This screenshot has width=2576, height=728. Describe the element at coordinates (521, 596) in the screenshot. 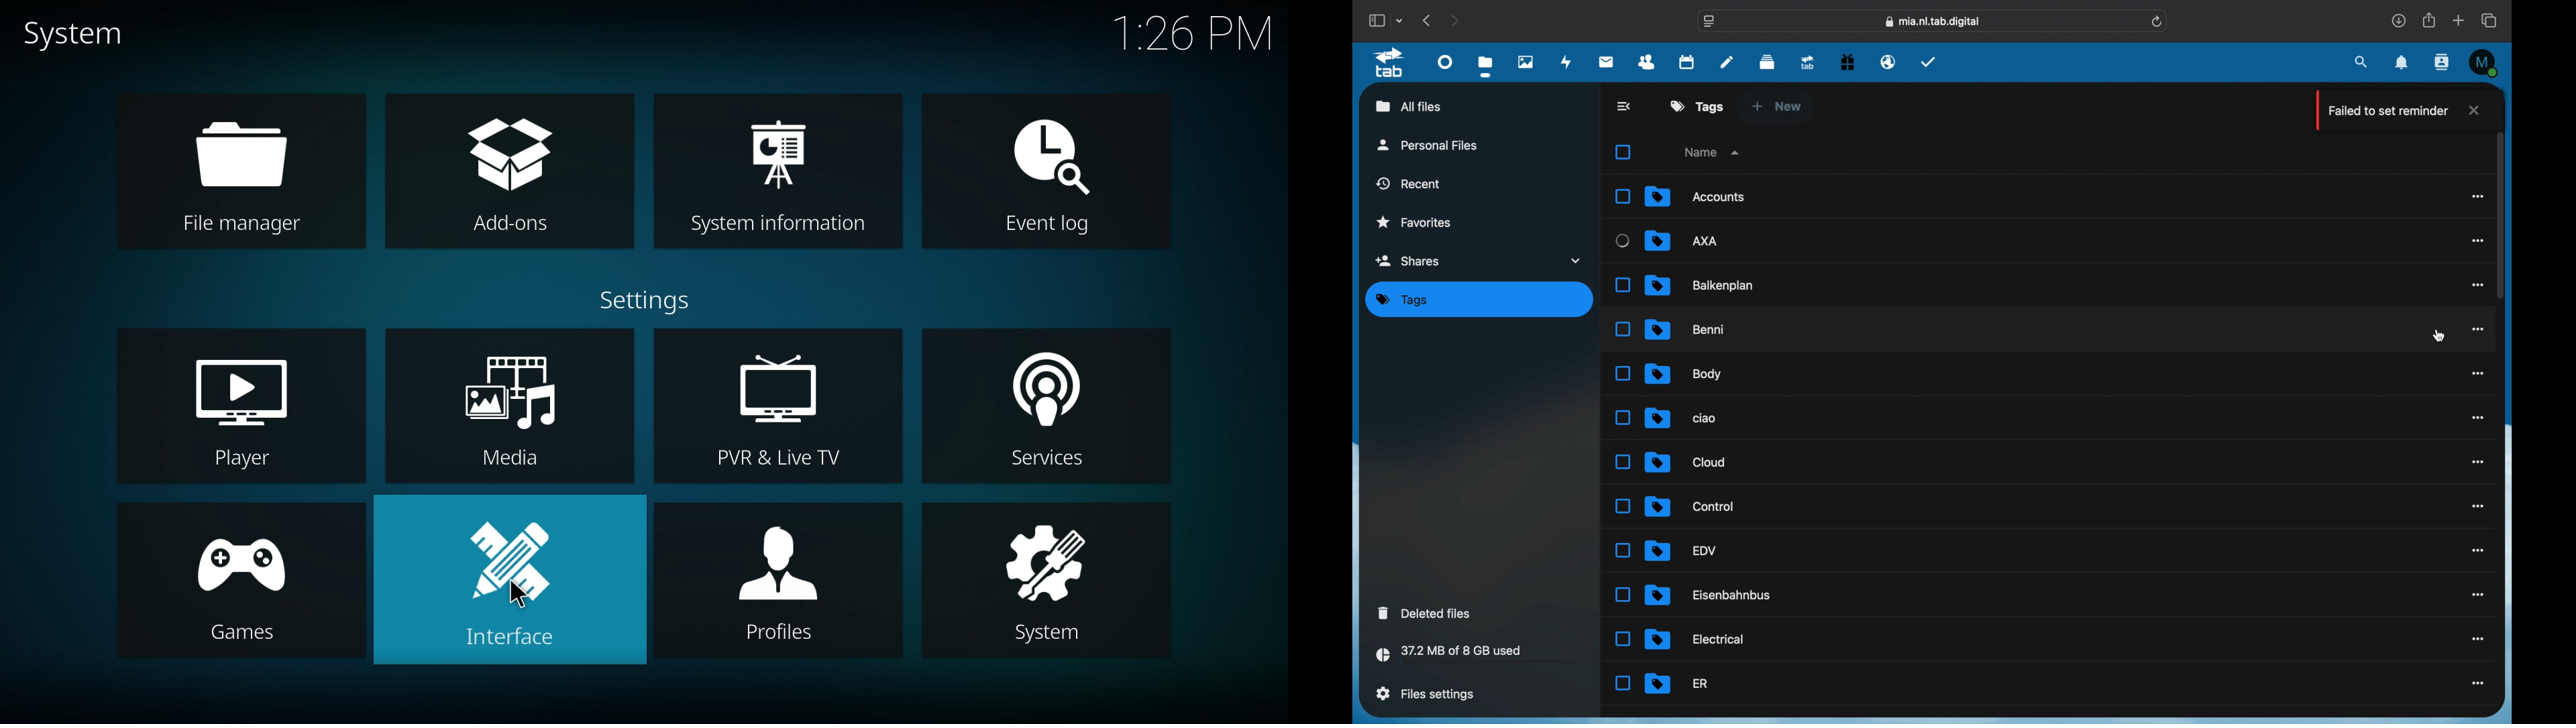

I see `cursor` at that location.